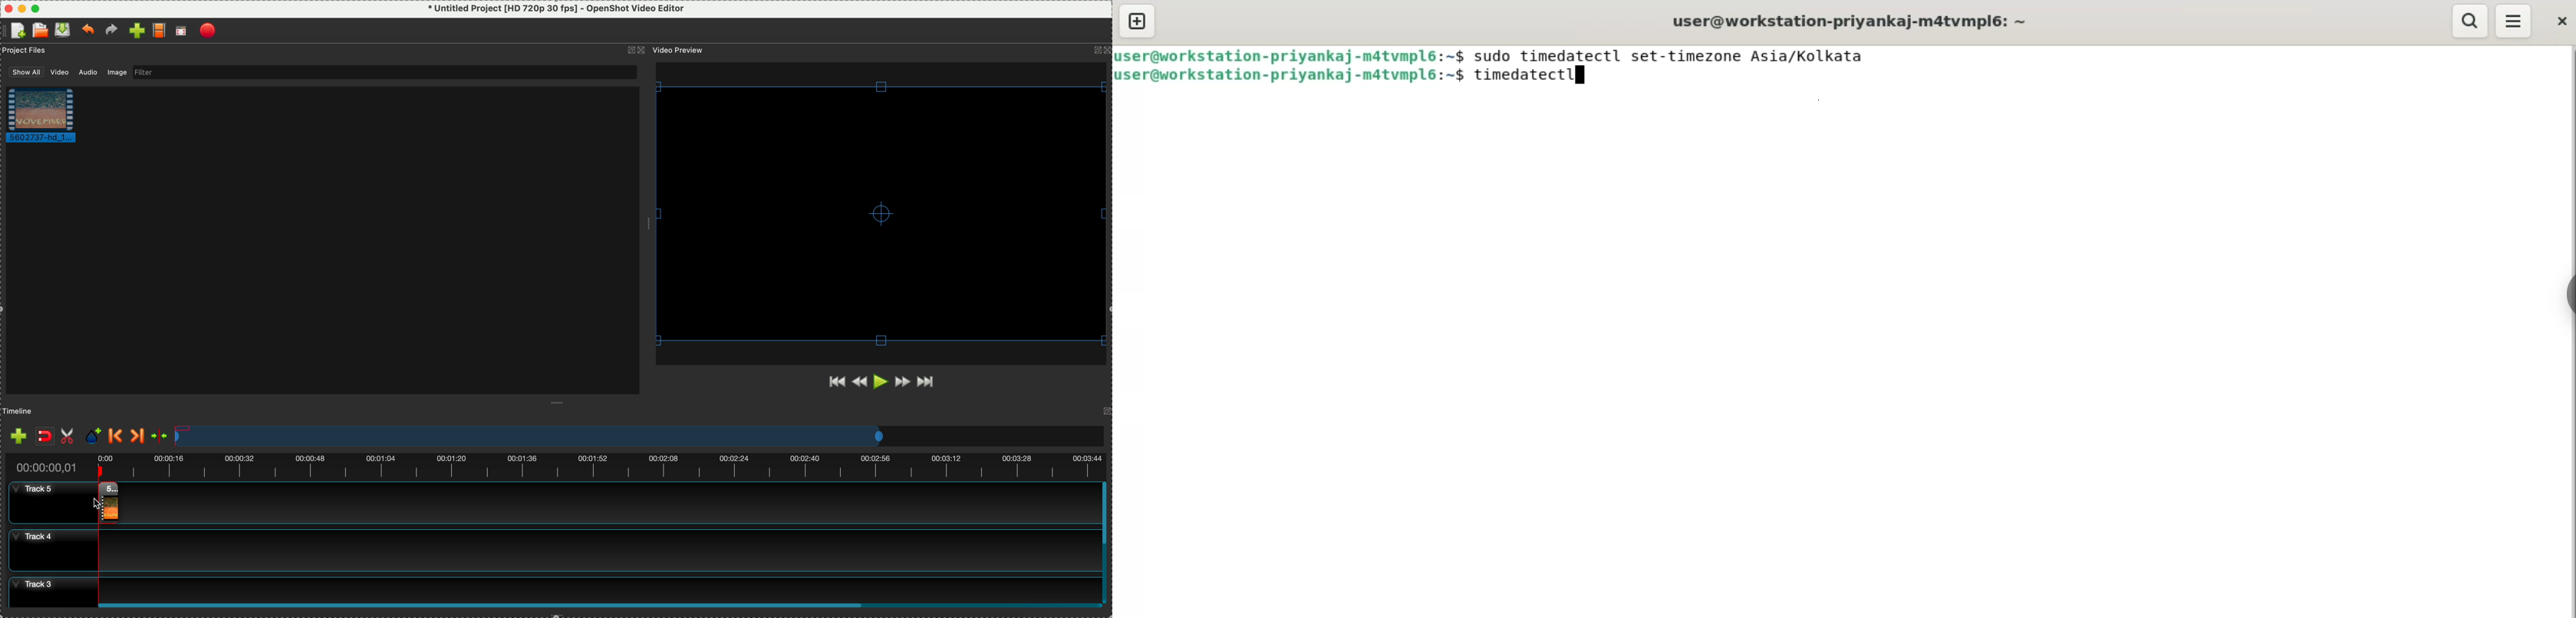  I want to click on Horizontal scroll bar, so click(600, 606).